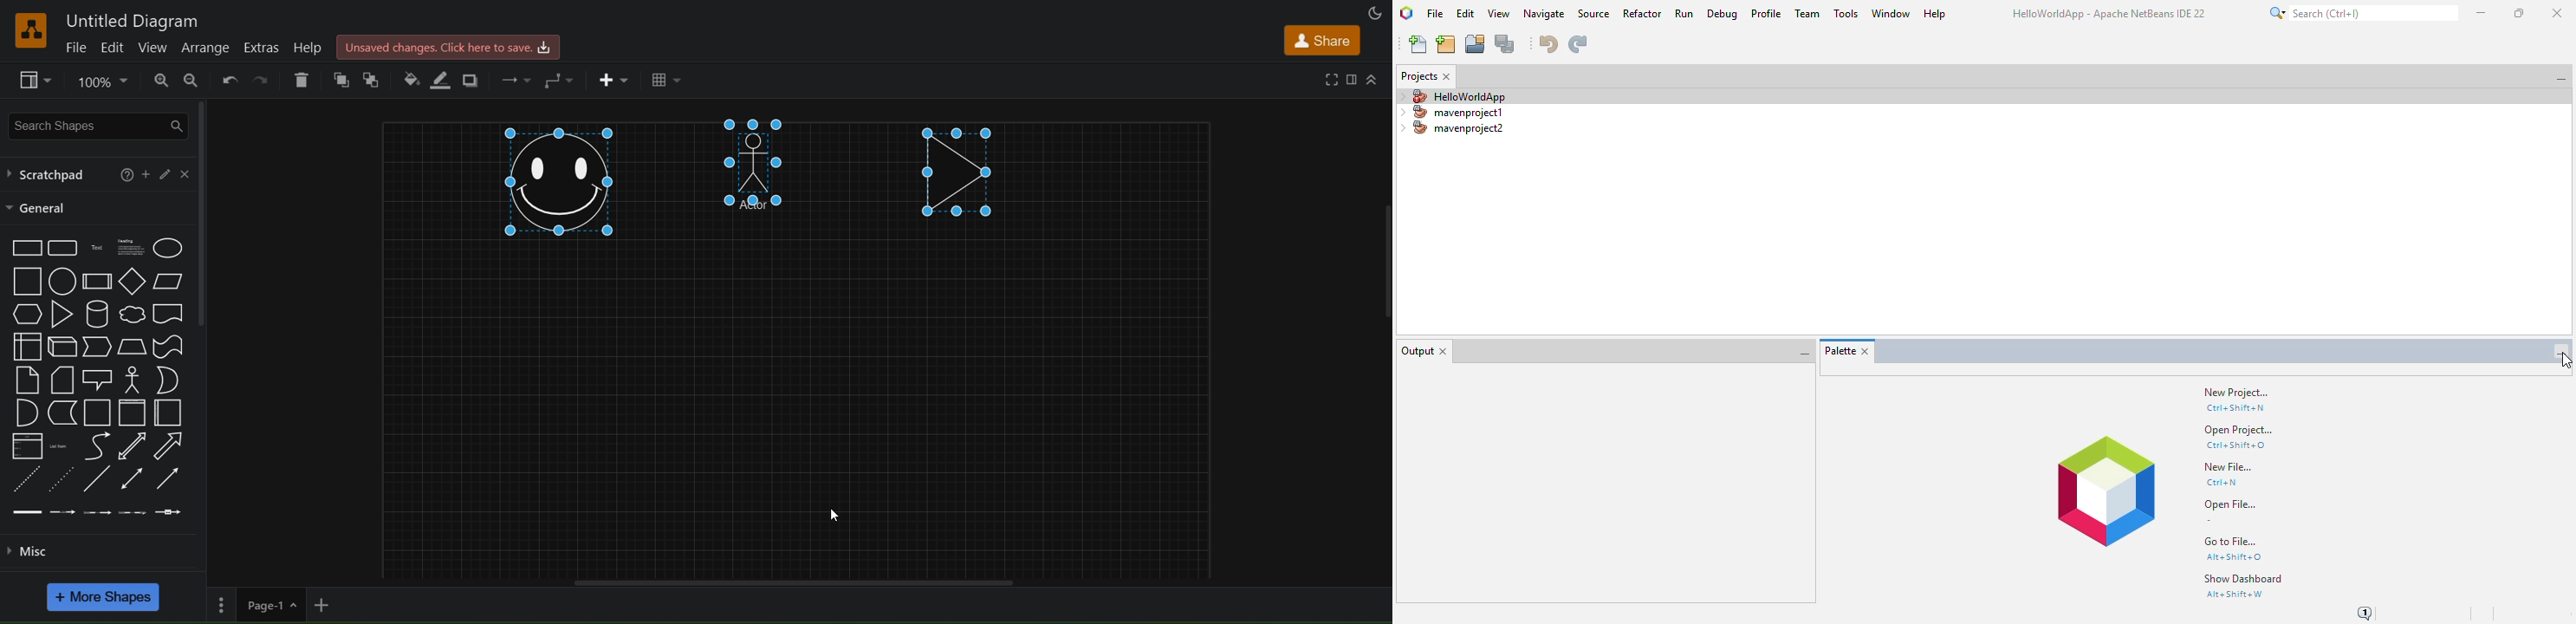 Image resolution: width=2576 pixels, height=644 pixels. What do you see at coordinates (1352, 78) in the screenshot?
I see `format` at bounding box center [1352, 78].